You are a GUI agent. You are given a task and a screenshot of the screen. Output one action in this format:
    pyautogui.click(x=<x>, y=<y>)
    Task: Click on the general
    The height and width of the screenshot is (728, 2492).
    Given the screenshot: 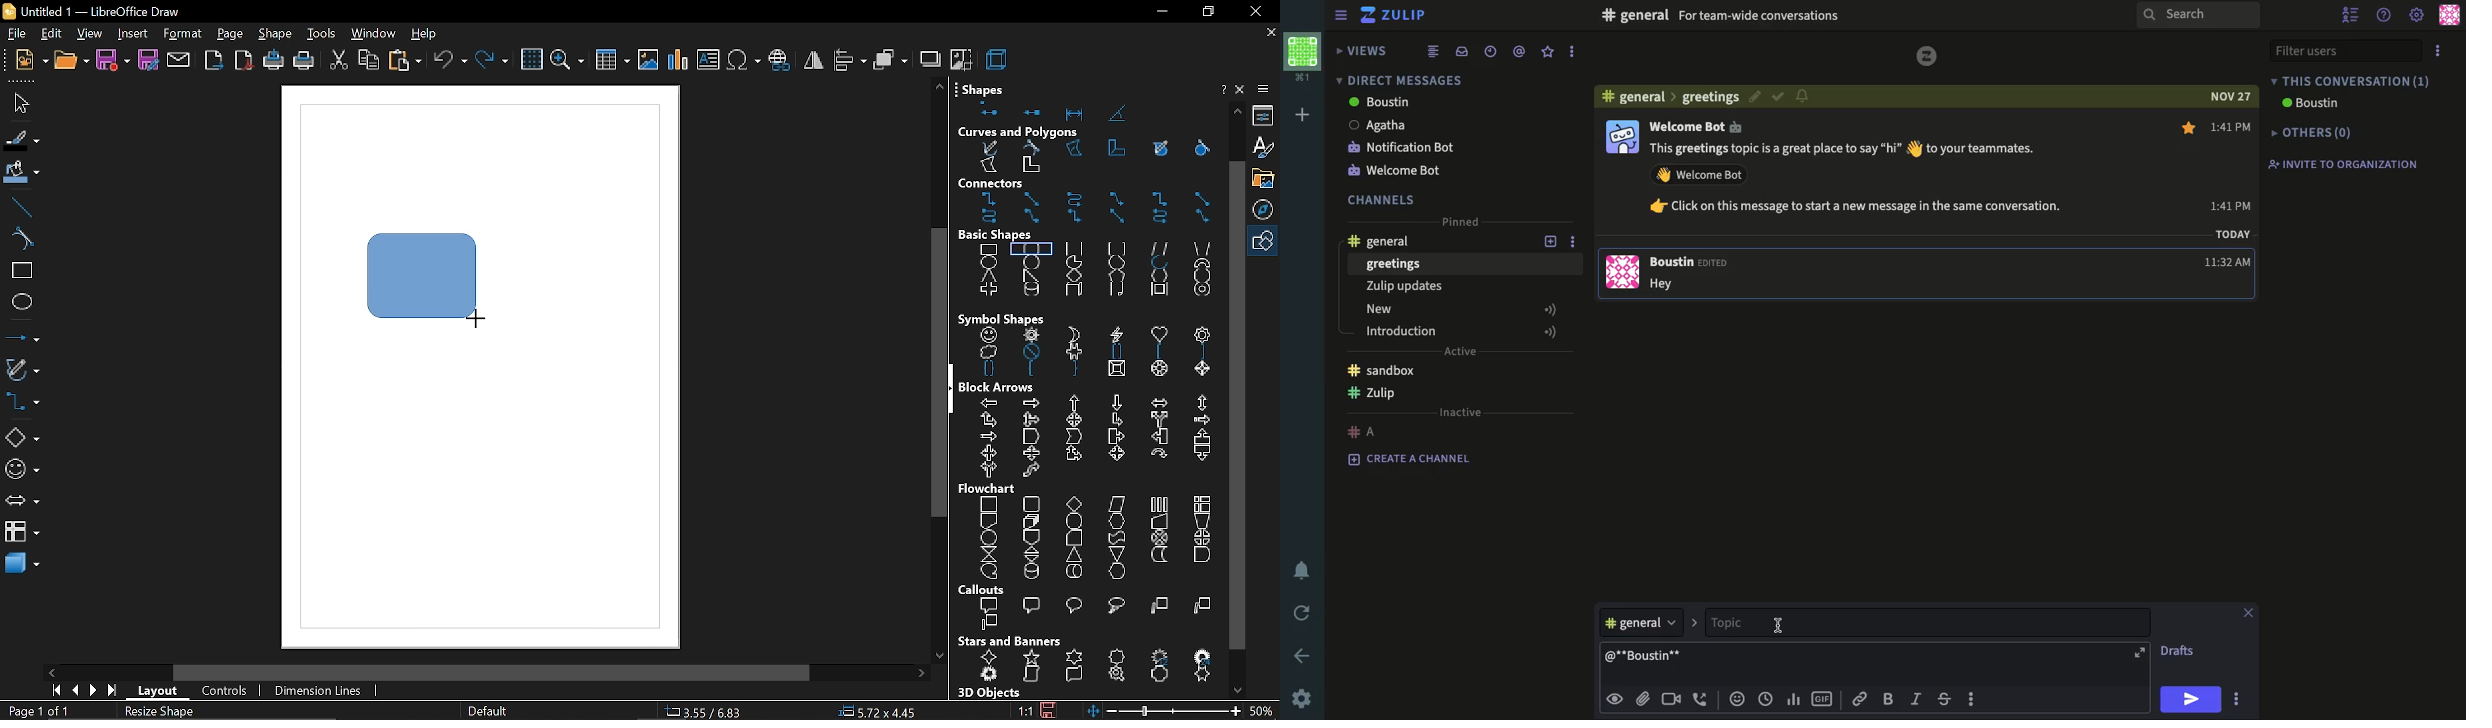 What is the action you would take?
    pyautogui.click(x=1639, y=98)
    